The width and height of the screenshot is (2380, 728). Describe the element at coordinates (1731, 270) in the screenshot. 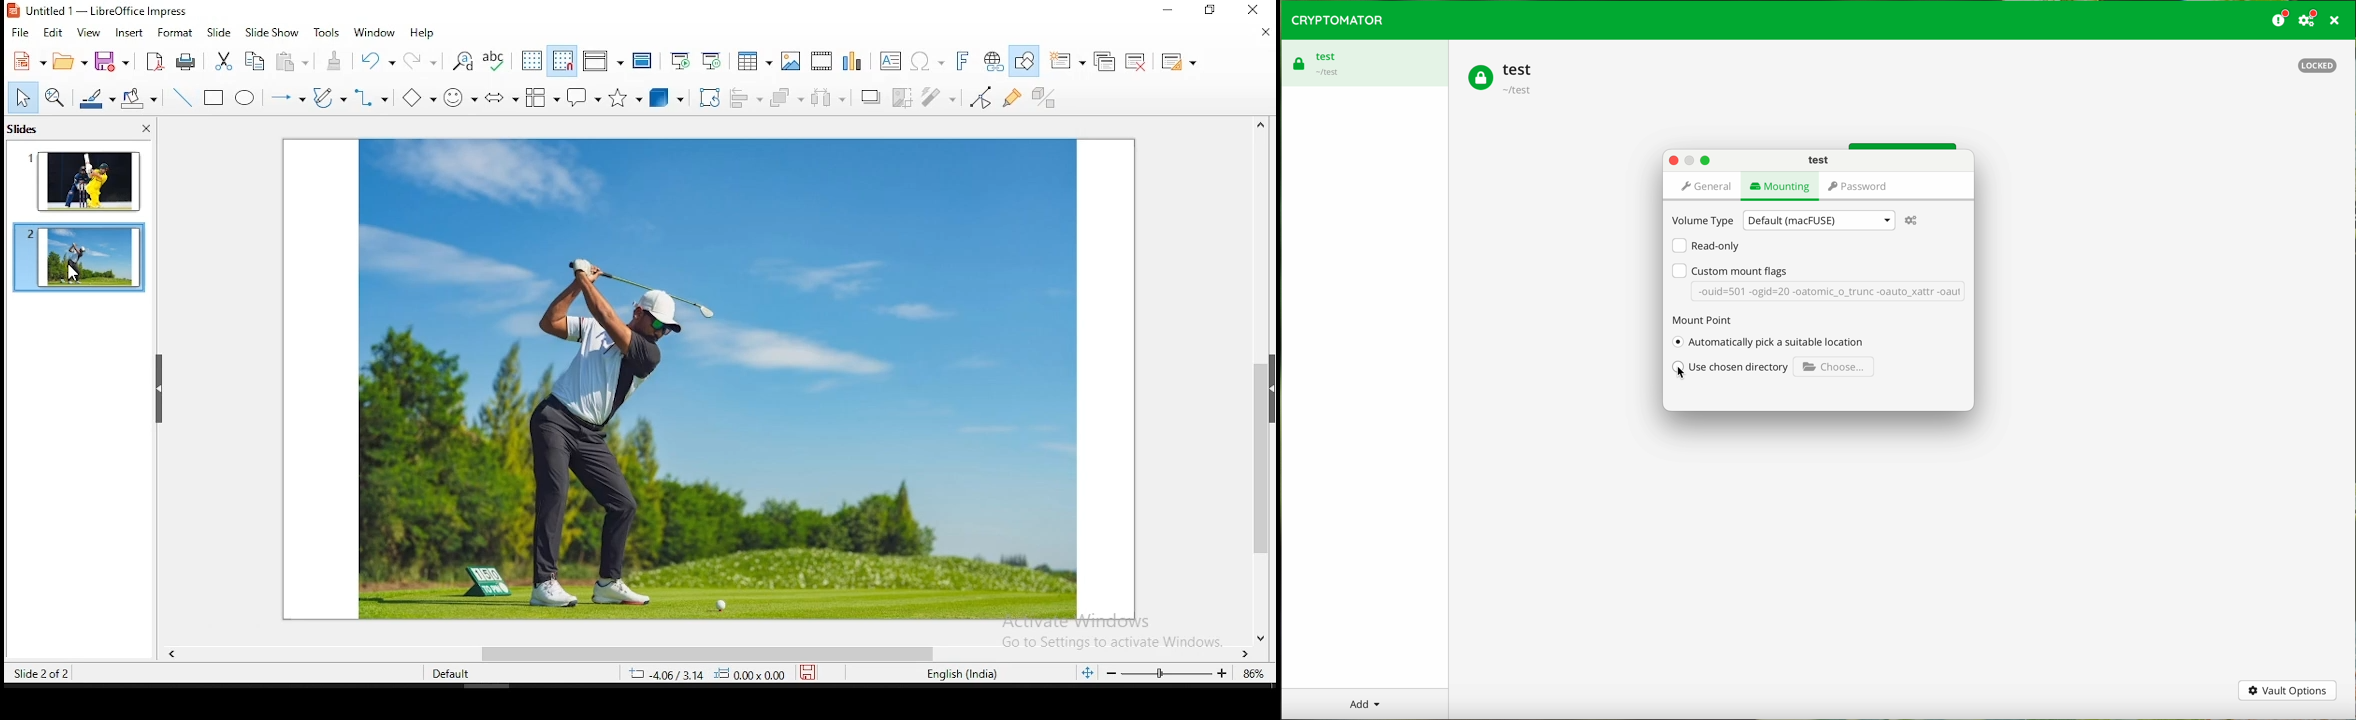

I see `custom mount flags` at that location.